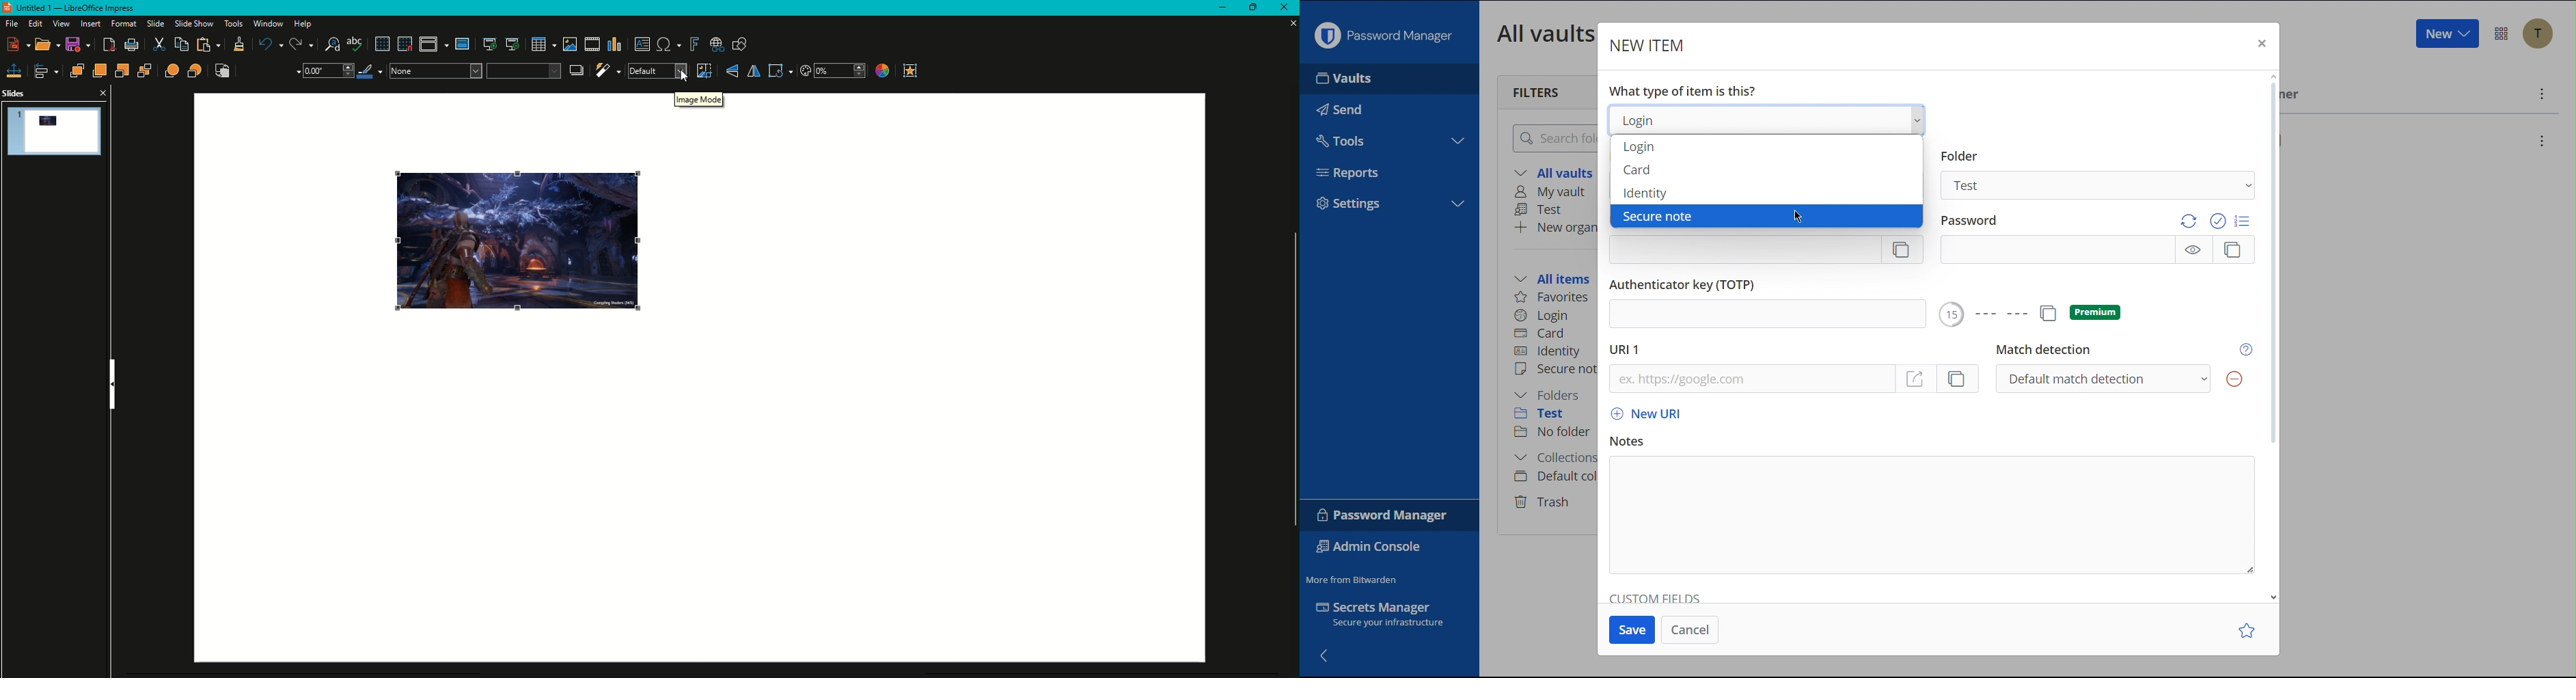 Image resolution: width=2576 pixels, height=700 pixels. I want to click on Help, so click(2248, 349).